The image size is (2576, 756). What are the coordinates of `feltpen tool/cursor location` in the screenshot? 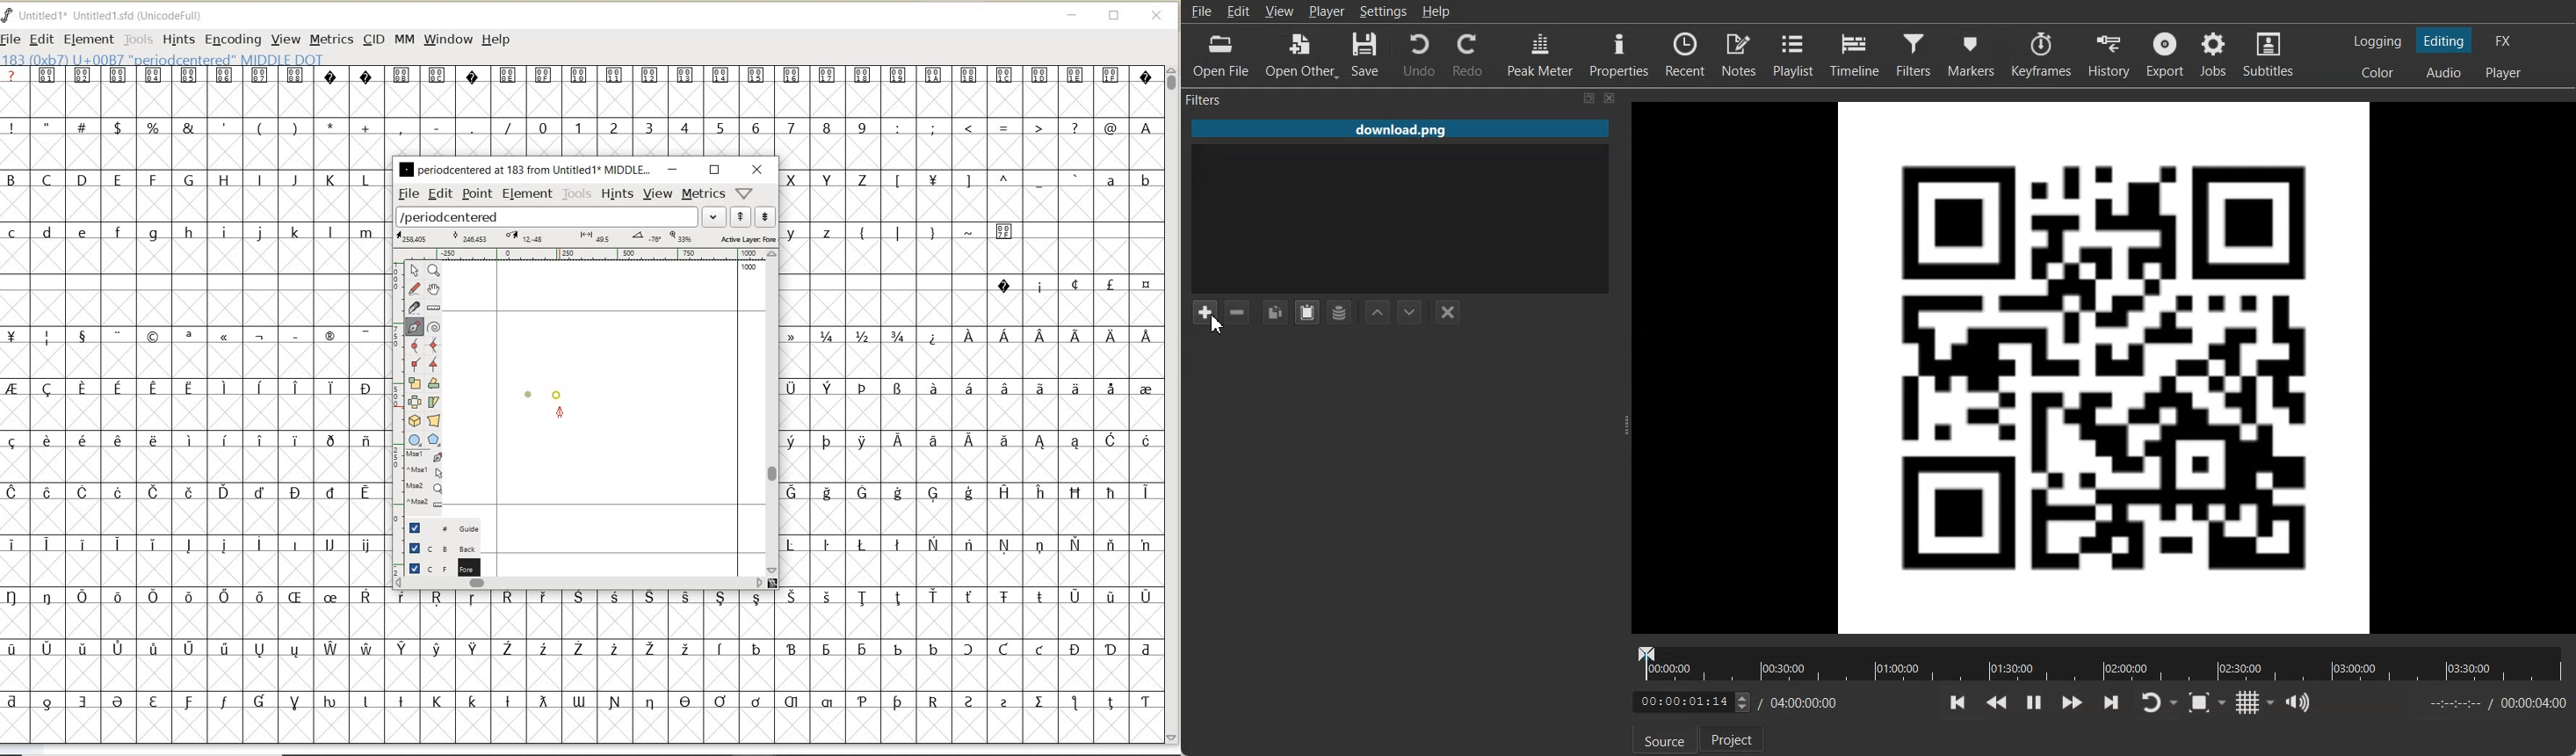 It's located at (559, 413).